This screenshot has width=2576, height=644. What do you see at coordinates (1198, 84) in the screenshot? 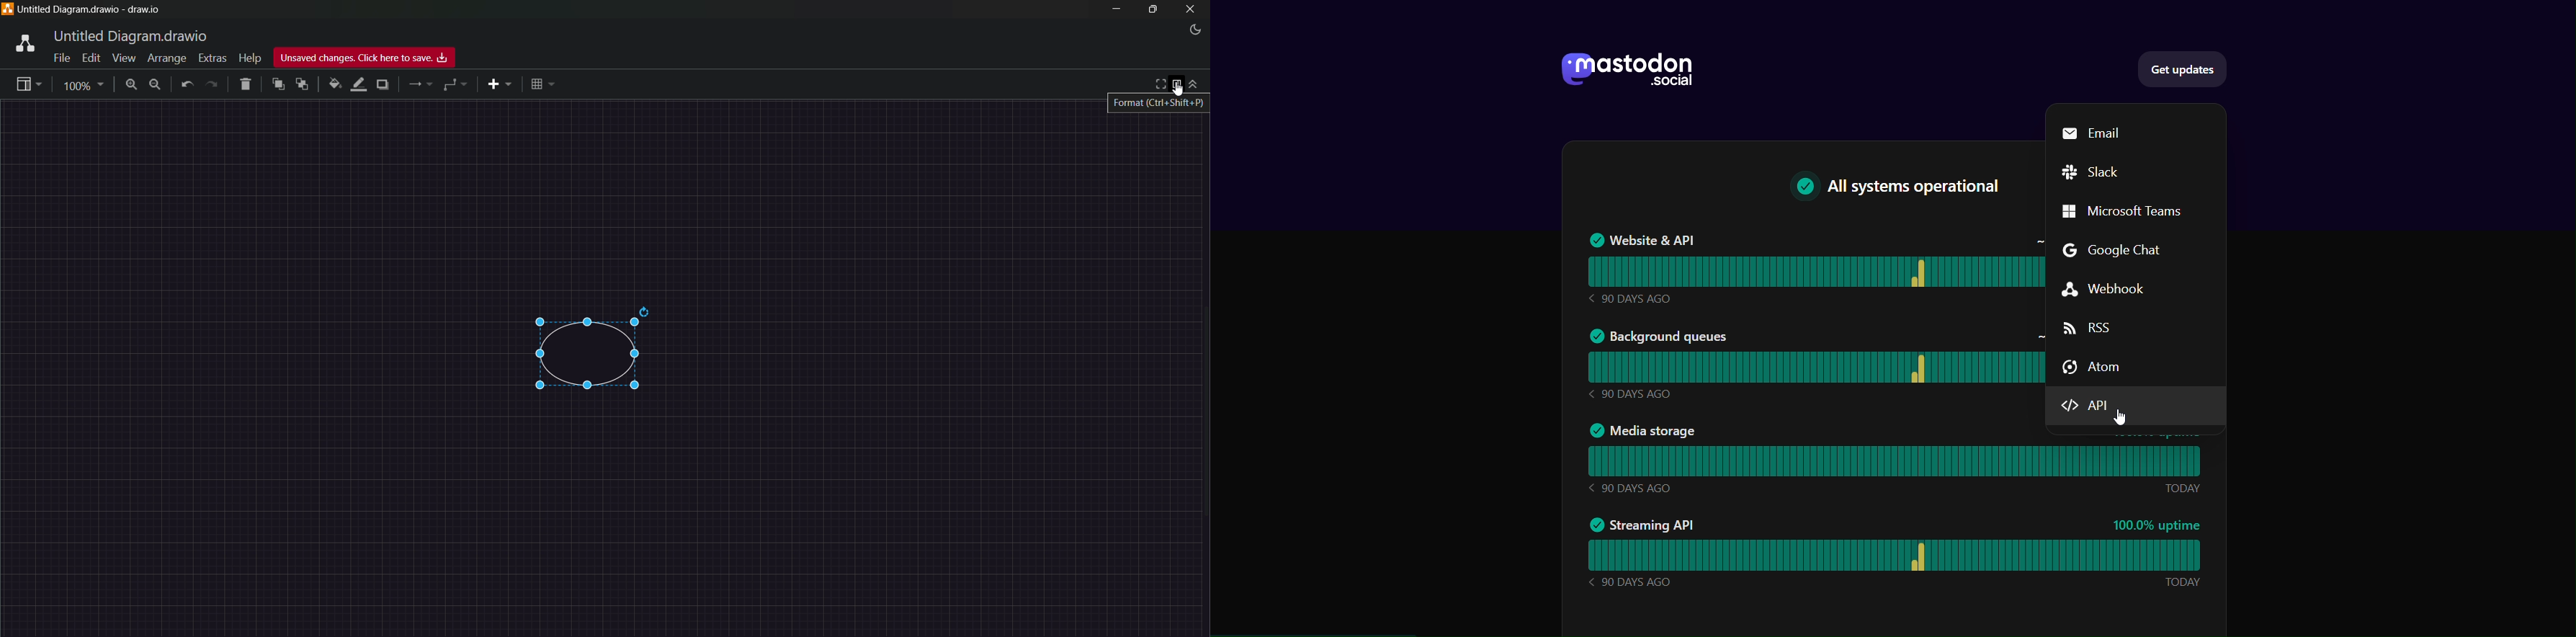
I see `expand/collapse` at bounding box center [1198, 84].